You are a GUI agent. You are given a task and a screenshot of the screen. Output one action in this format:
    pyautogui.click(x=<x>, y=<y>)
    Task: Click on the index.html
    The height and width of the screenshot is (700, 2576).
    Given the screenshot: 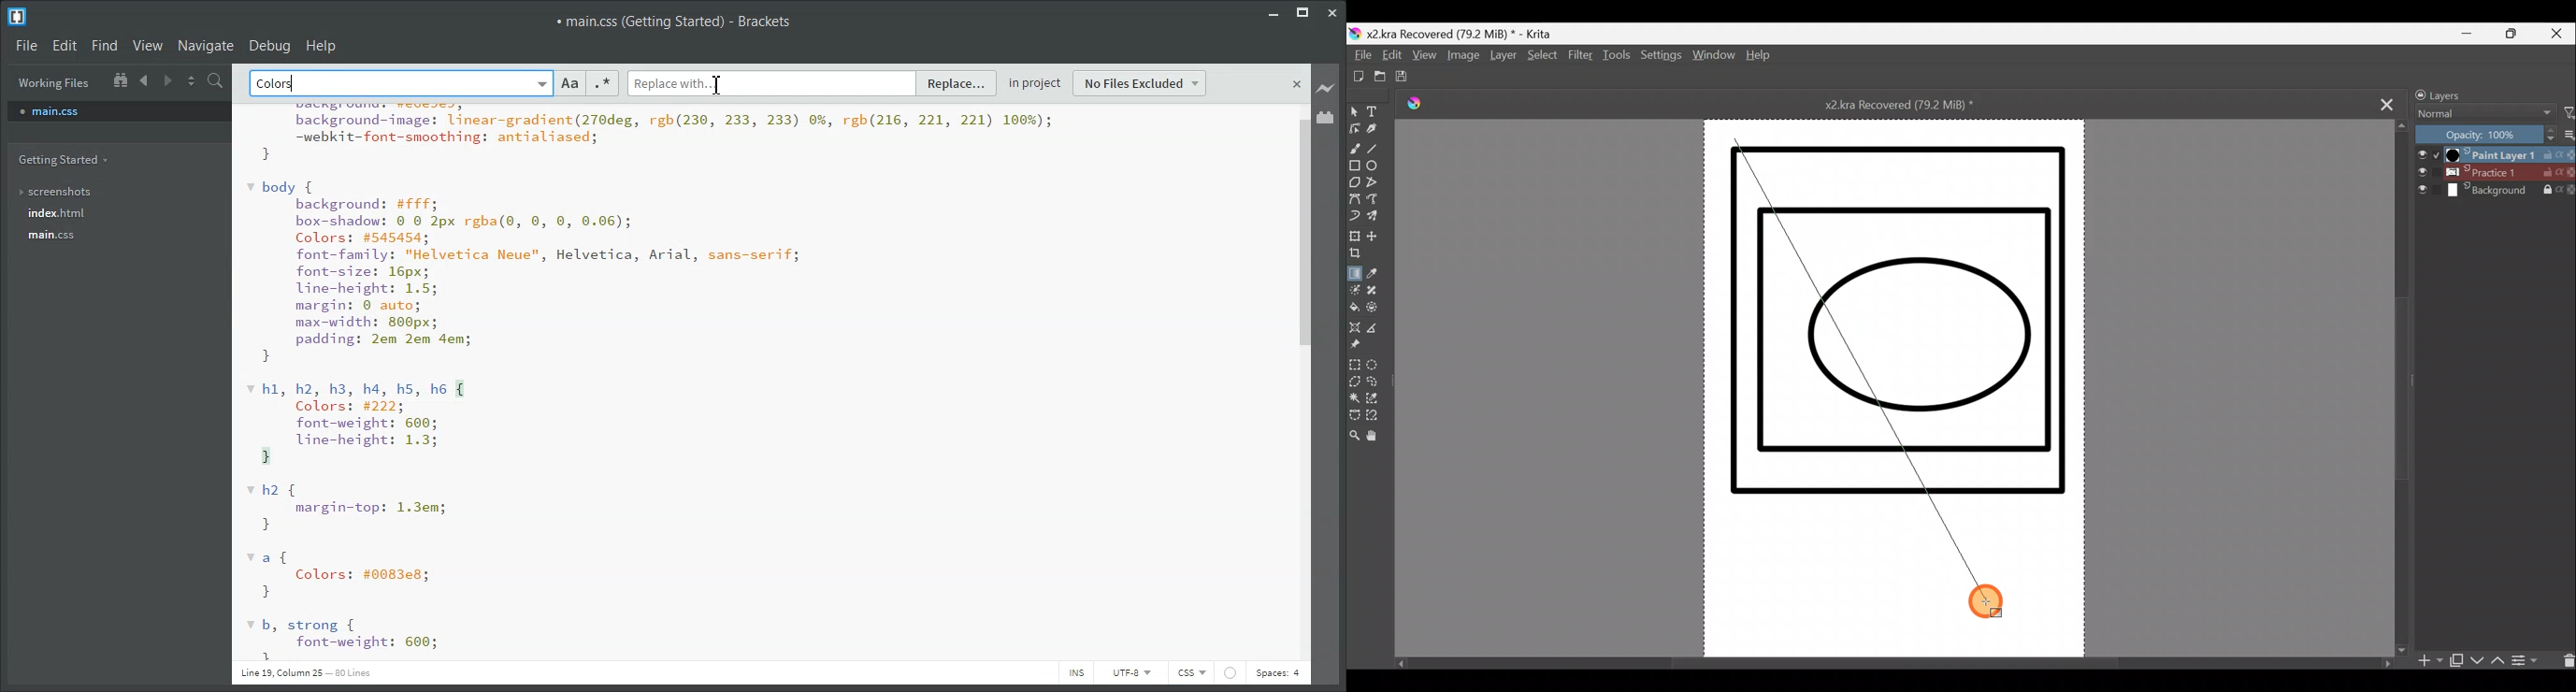 What is the action you would take?
    pyautogui.click(x=66, y=213)
    